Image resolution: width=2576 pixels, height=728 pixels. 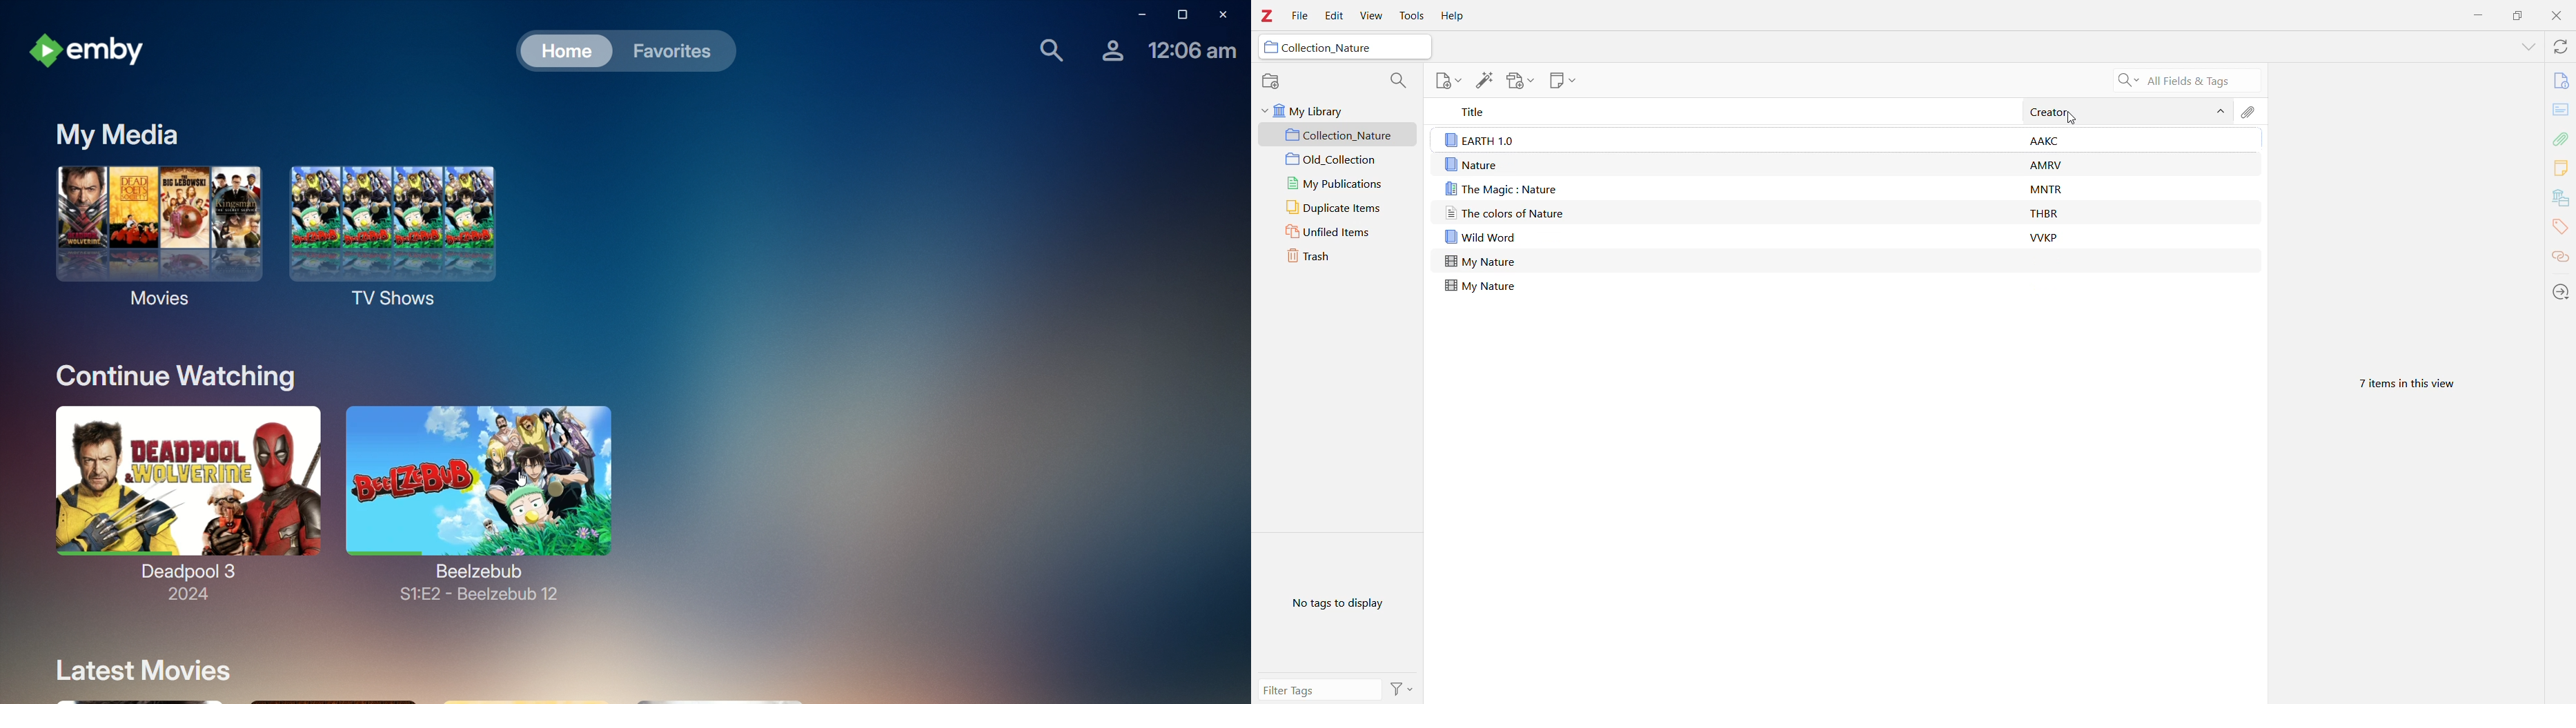 I want to click on Libraries and Collections, so click(x=2561, y=197).